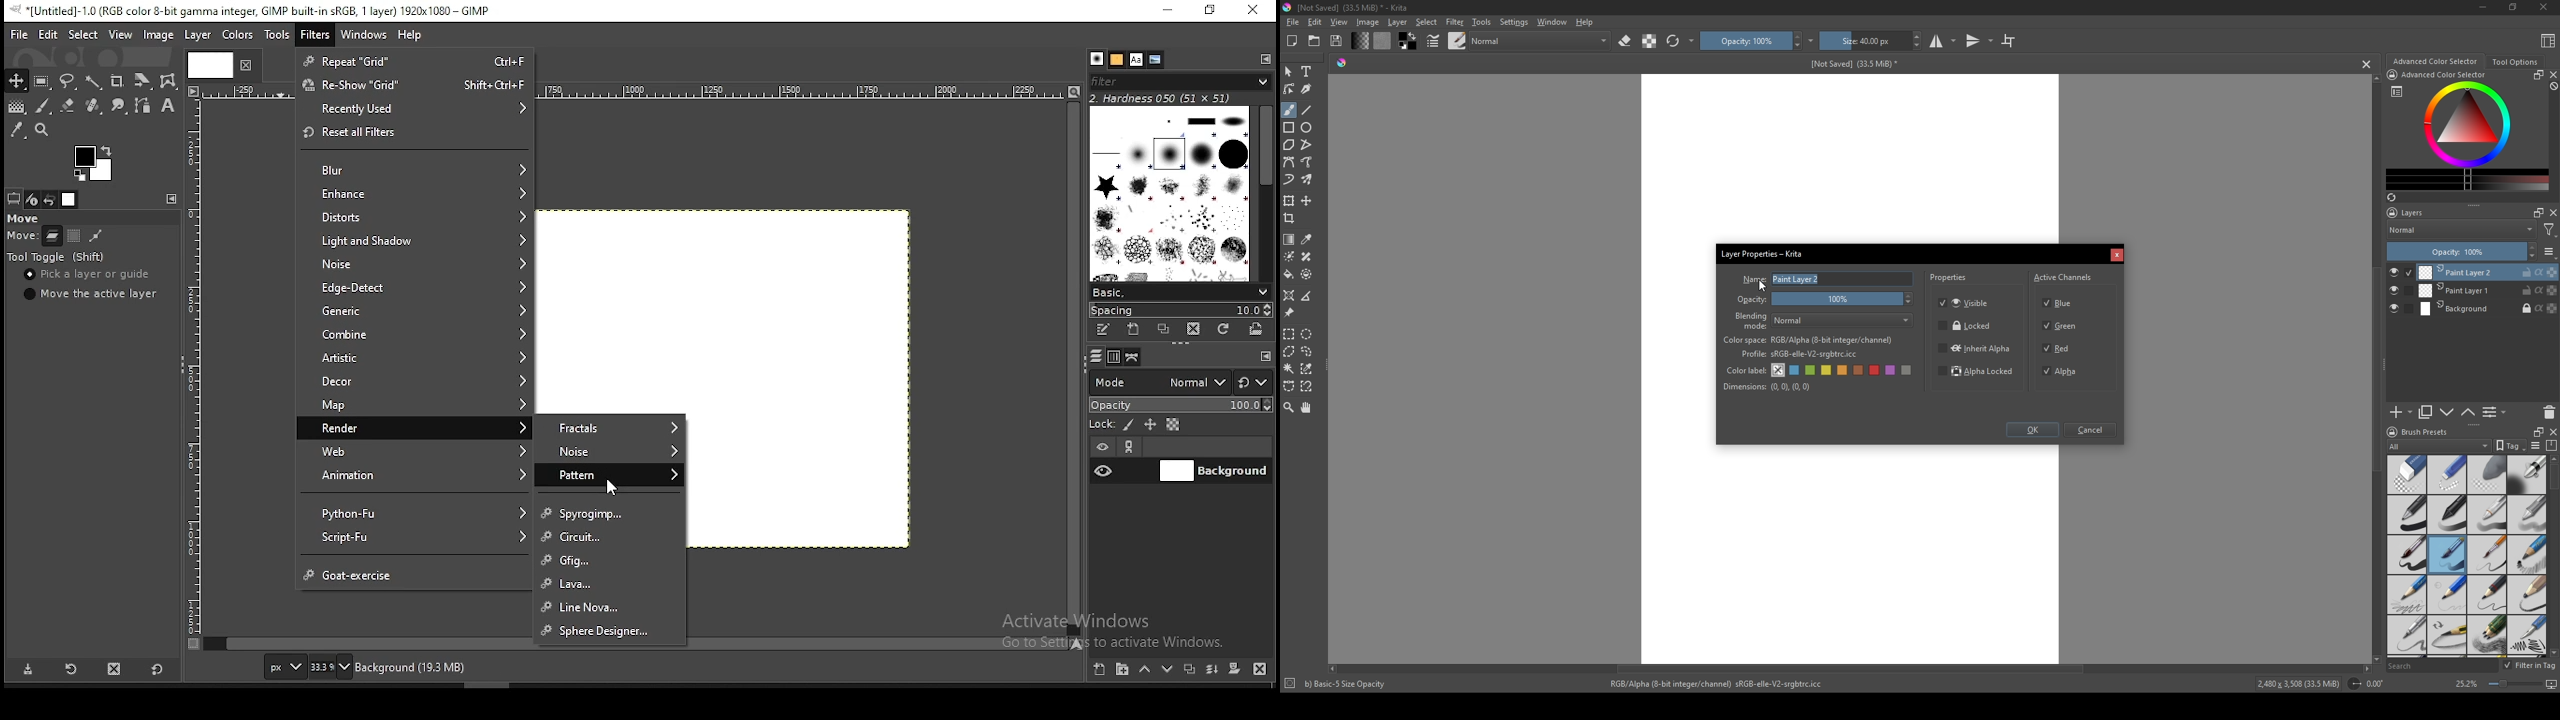  What do you see at coordinates (2489, 309) in the screenshot?
I see `Background` at bounding box center [2489, 309].